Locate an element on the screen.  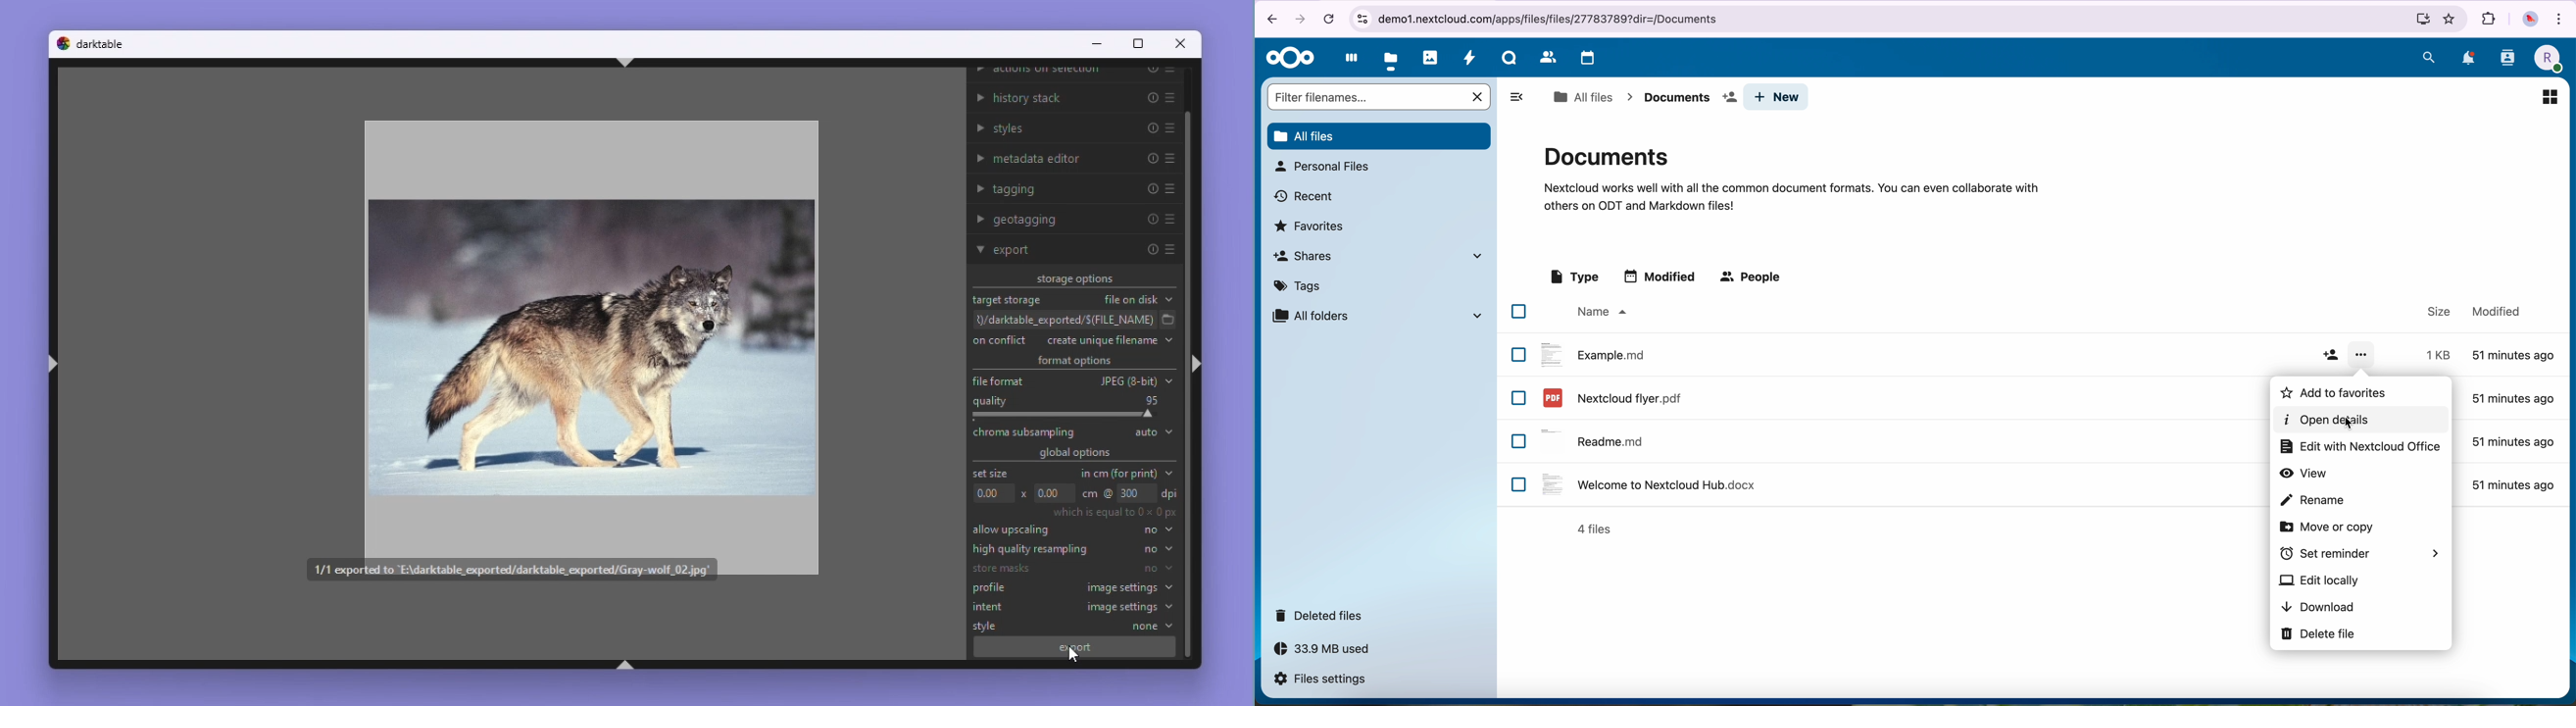
modified is located at coordinates (2513, 399).